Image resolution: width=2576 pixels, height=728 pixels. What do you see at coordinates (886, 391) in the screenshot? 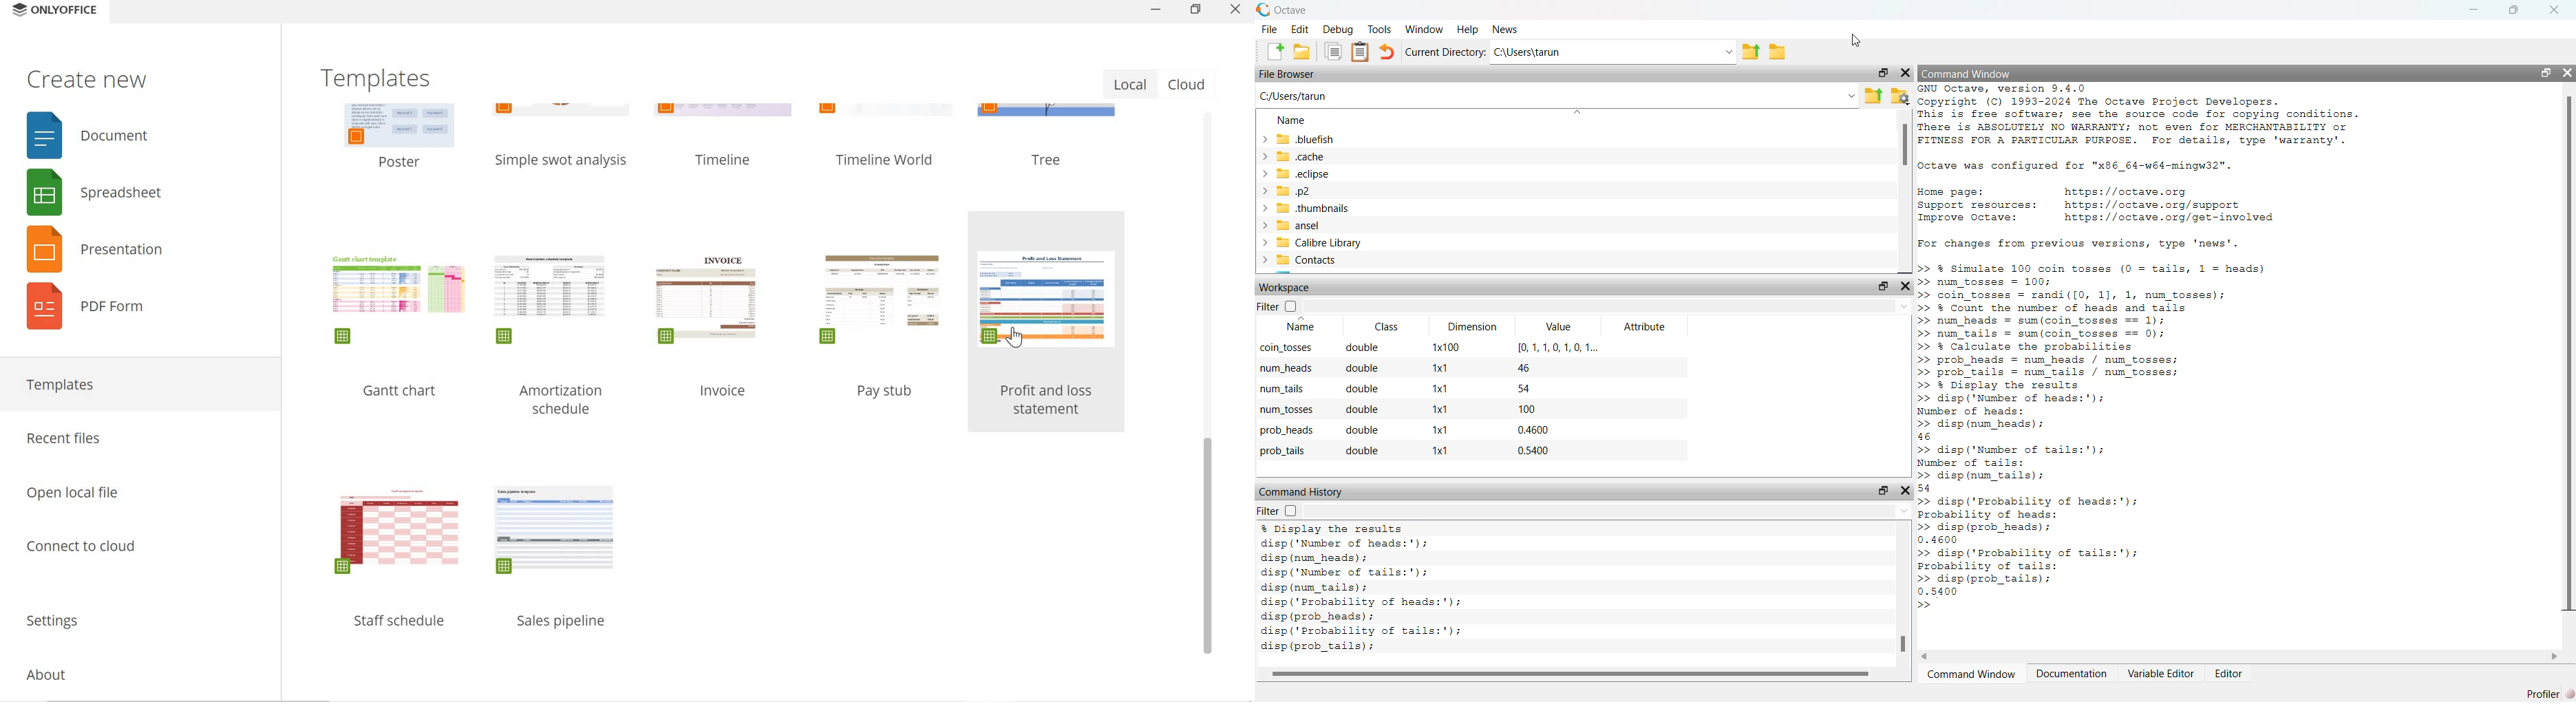
I see `Pay stub` at bounding box center [886, 391].